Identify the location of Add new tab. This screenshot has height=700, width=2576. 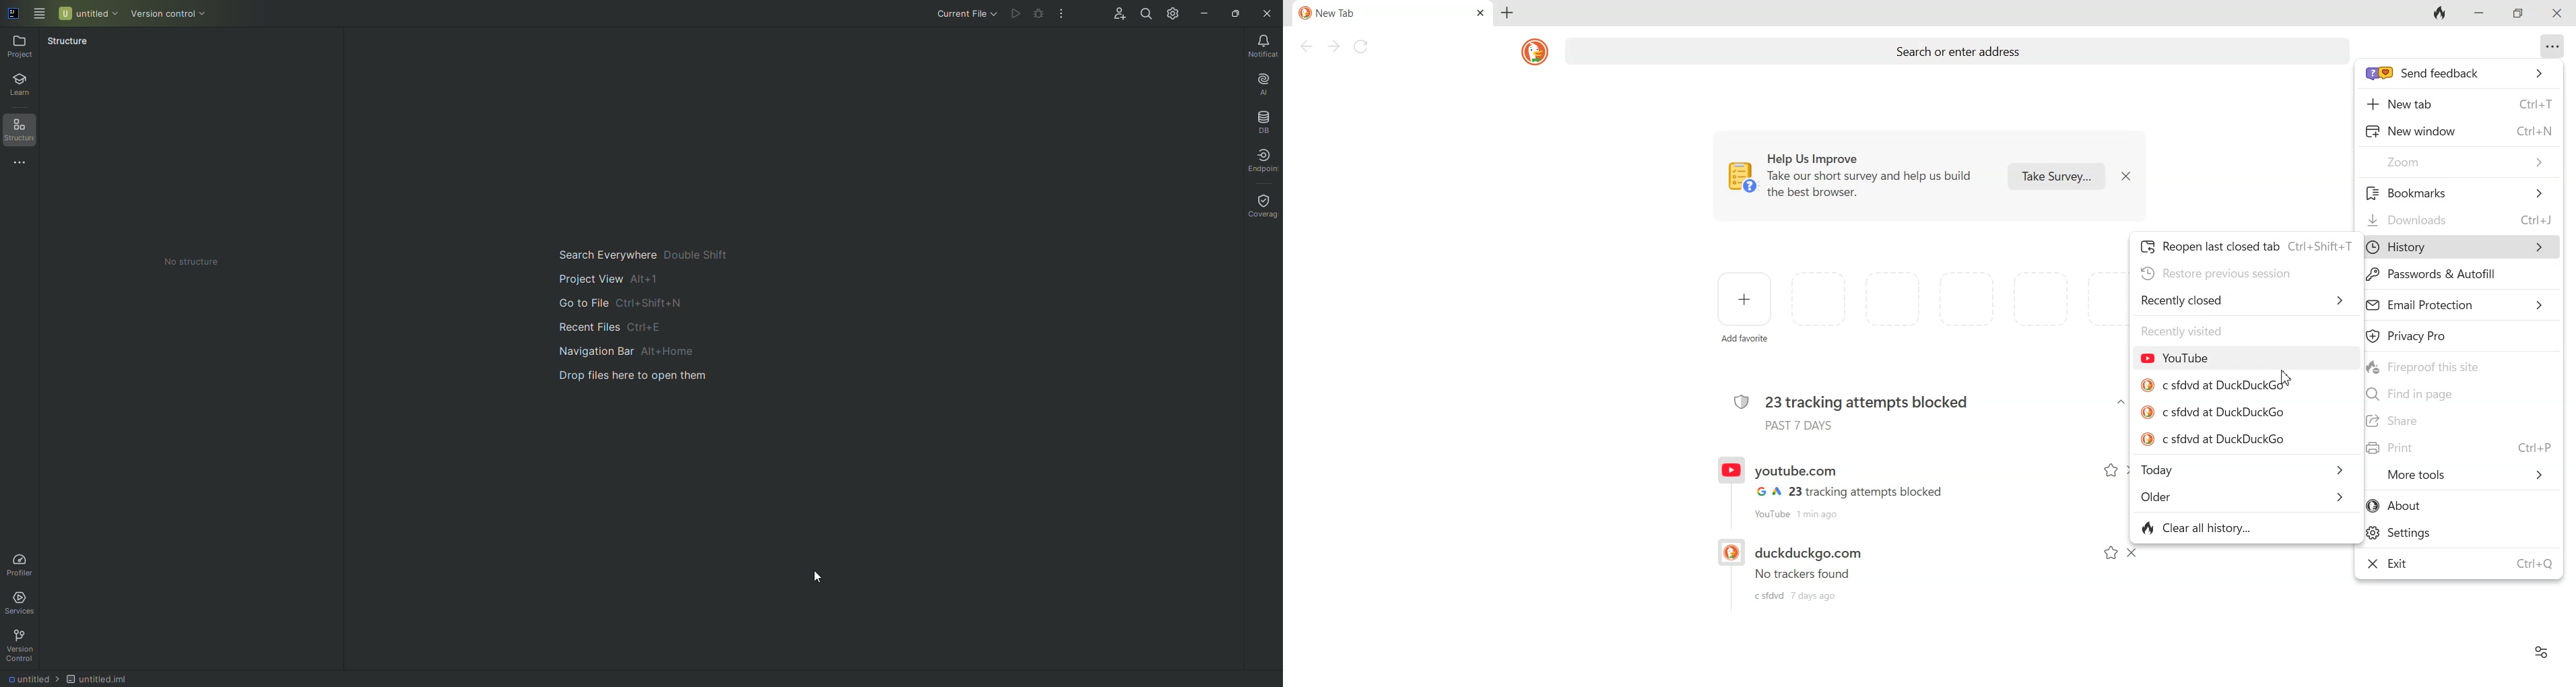
(1507, 13).